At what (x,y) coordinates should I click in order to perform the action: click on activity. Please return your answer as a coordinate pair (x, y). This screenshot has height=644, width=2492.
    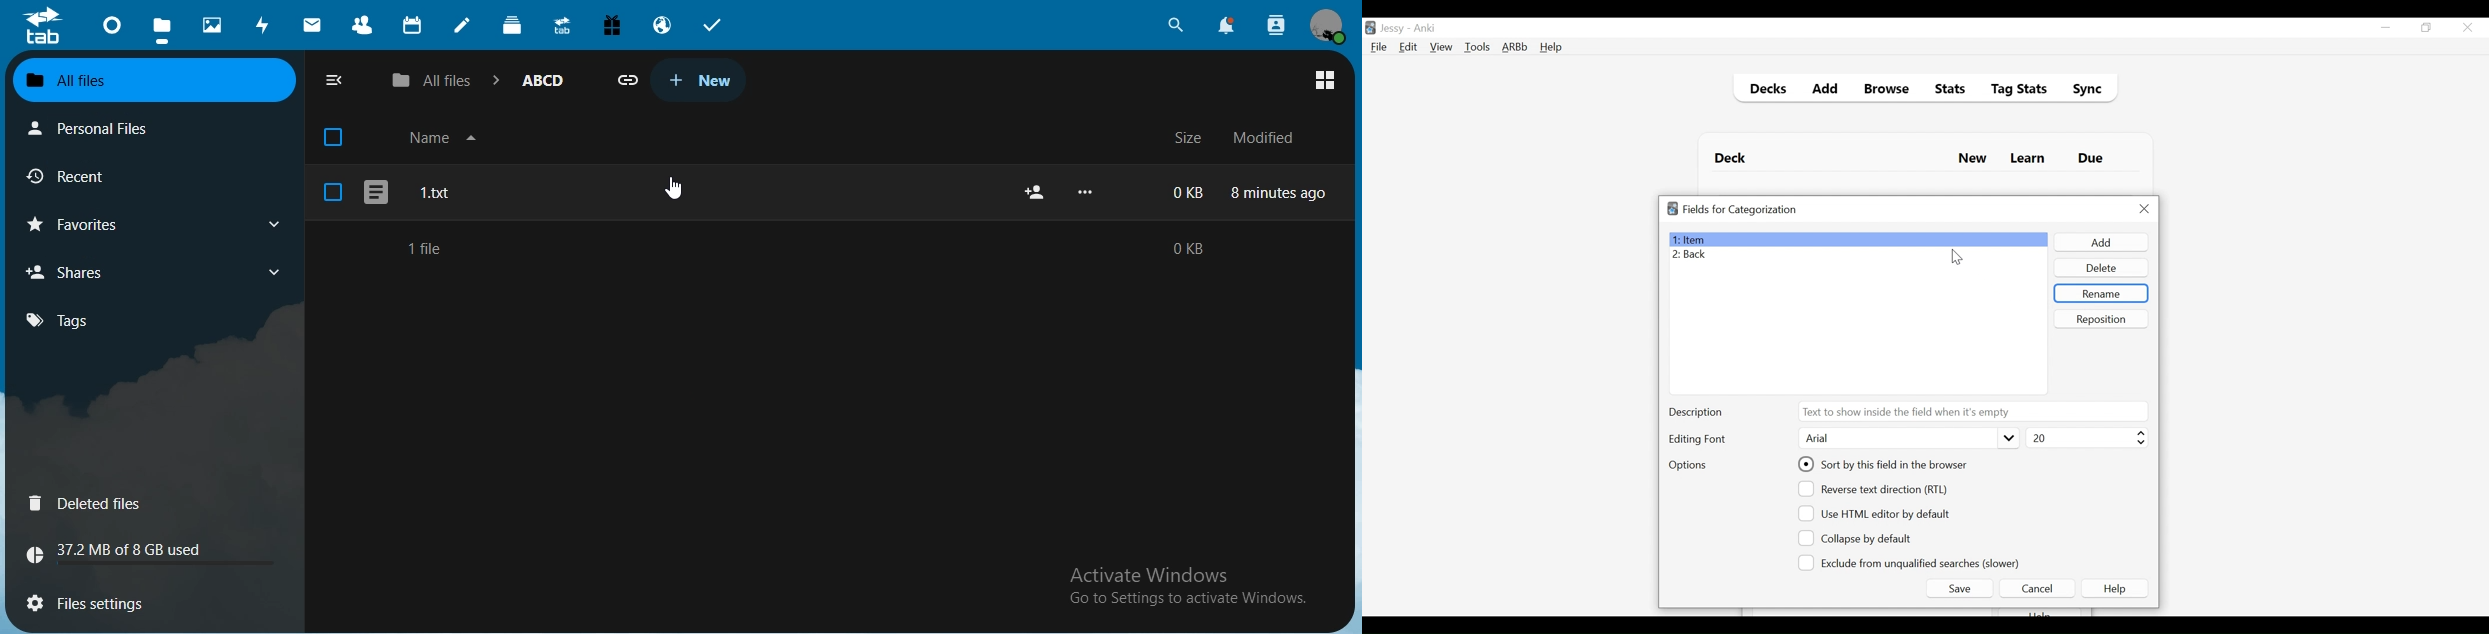
    Looking at the image, I should click on (265, 27).